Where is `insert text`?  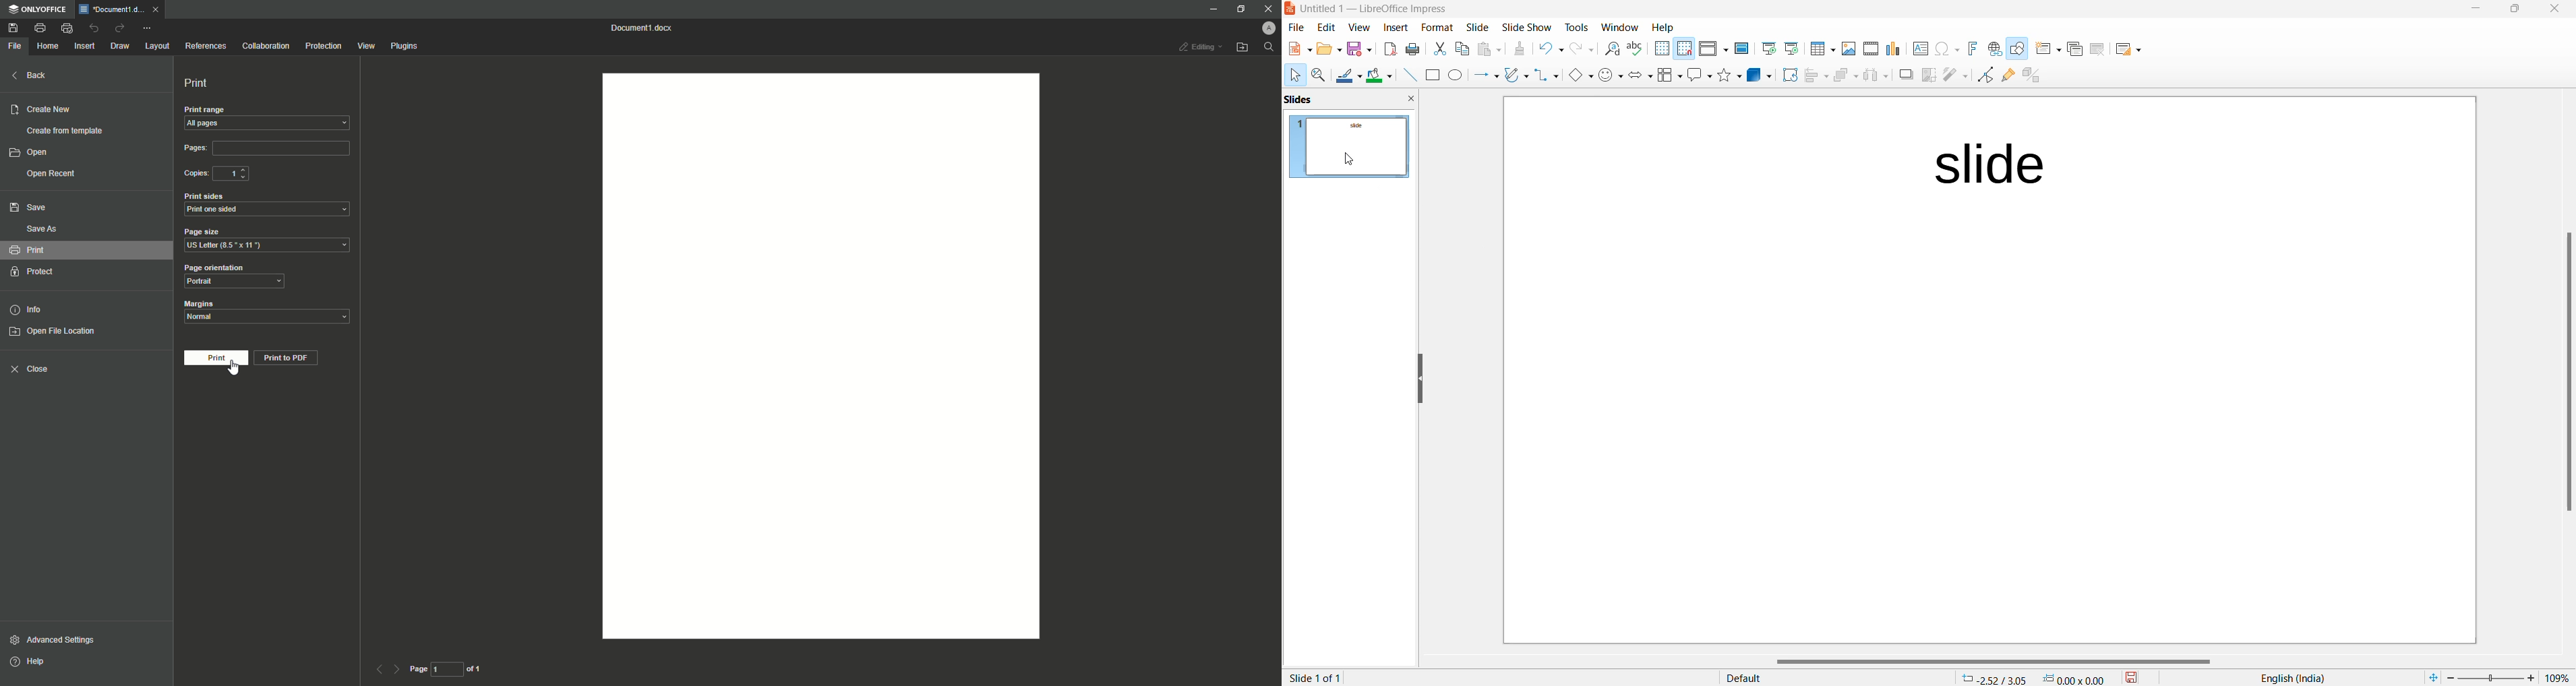
insert text is located at coordinates (1919, 48).